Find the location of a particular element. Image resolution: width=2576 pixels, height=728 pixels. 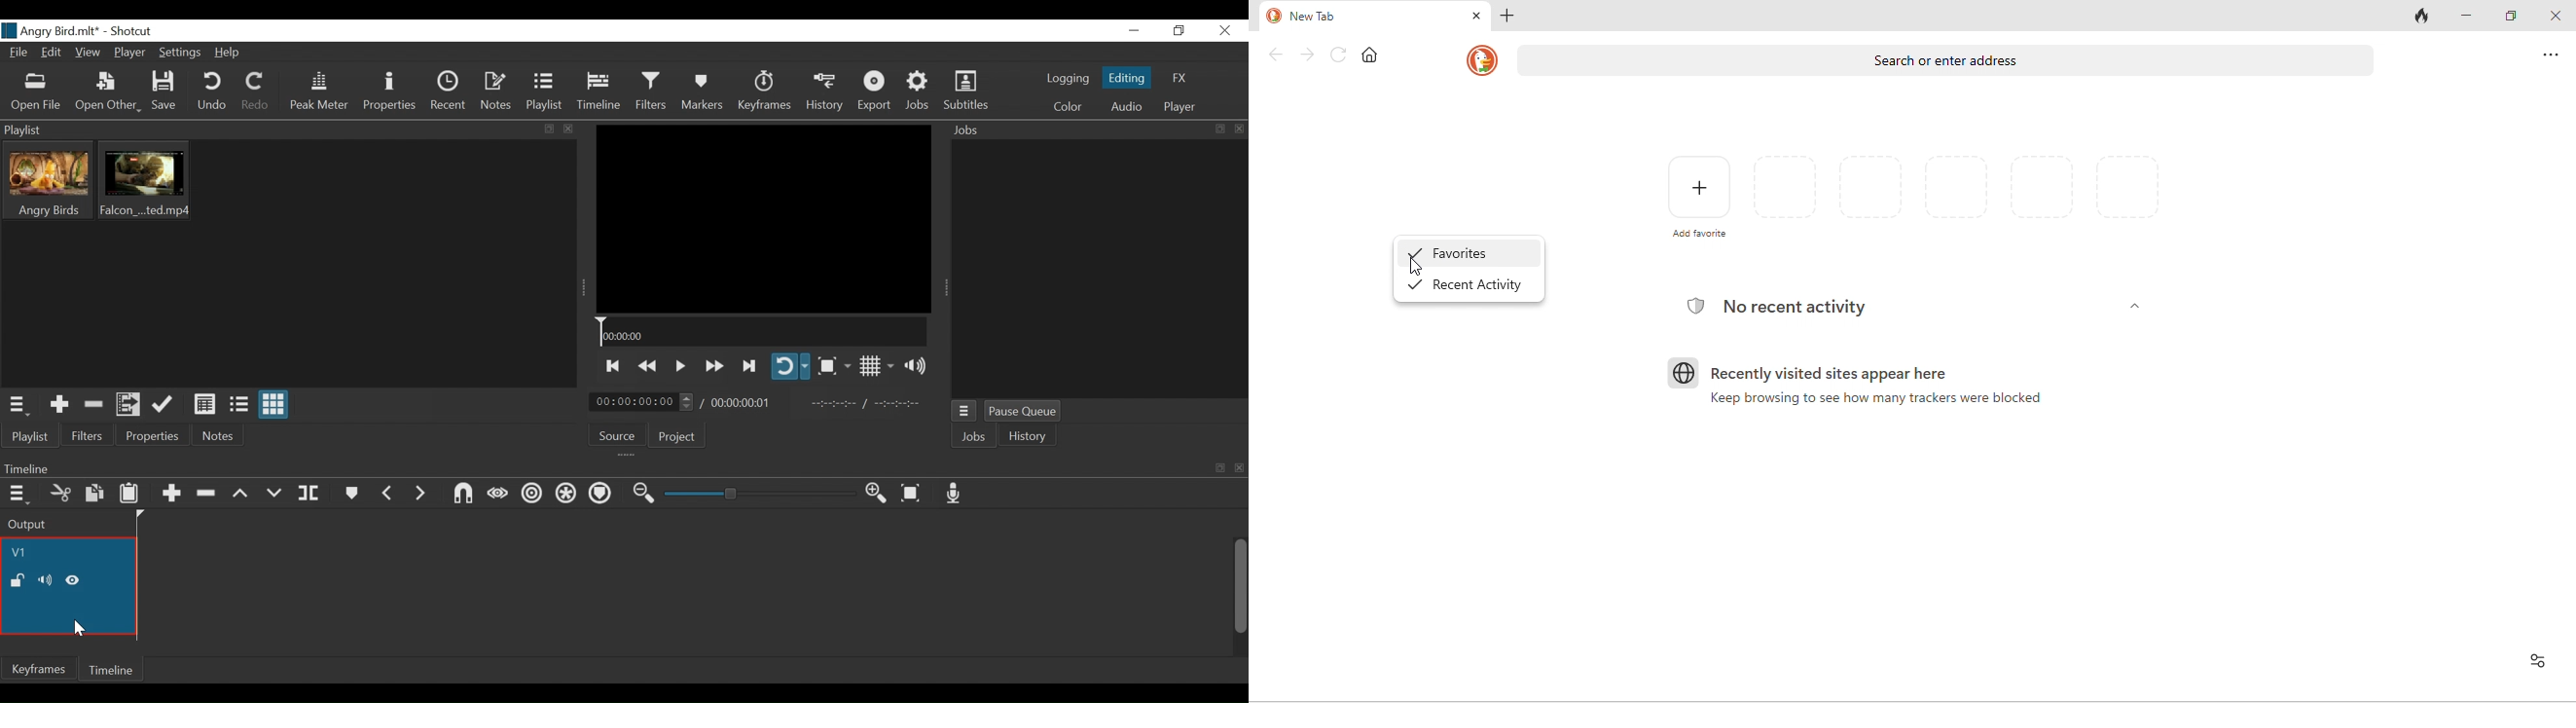

Clip is located at coordinates (145, 182).